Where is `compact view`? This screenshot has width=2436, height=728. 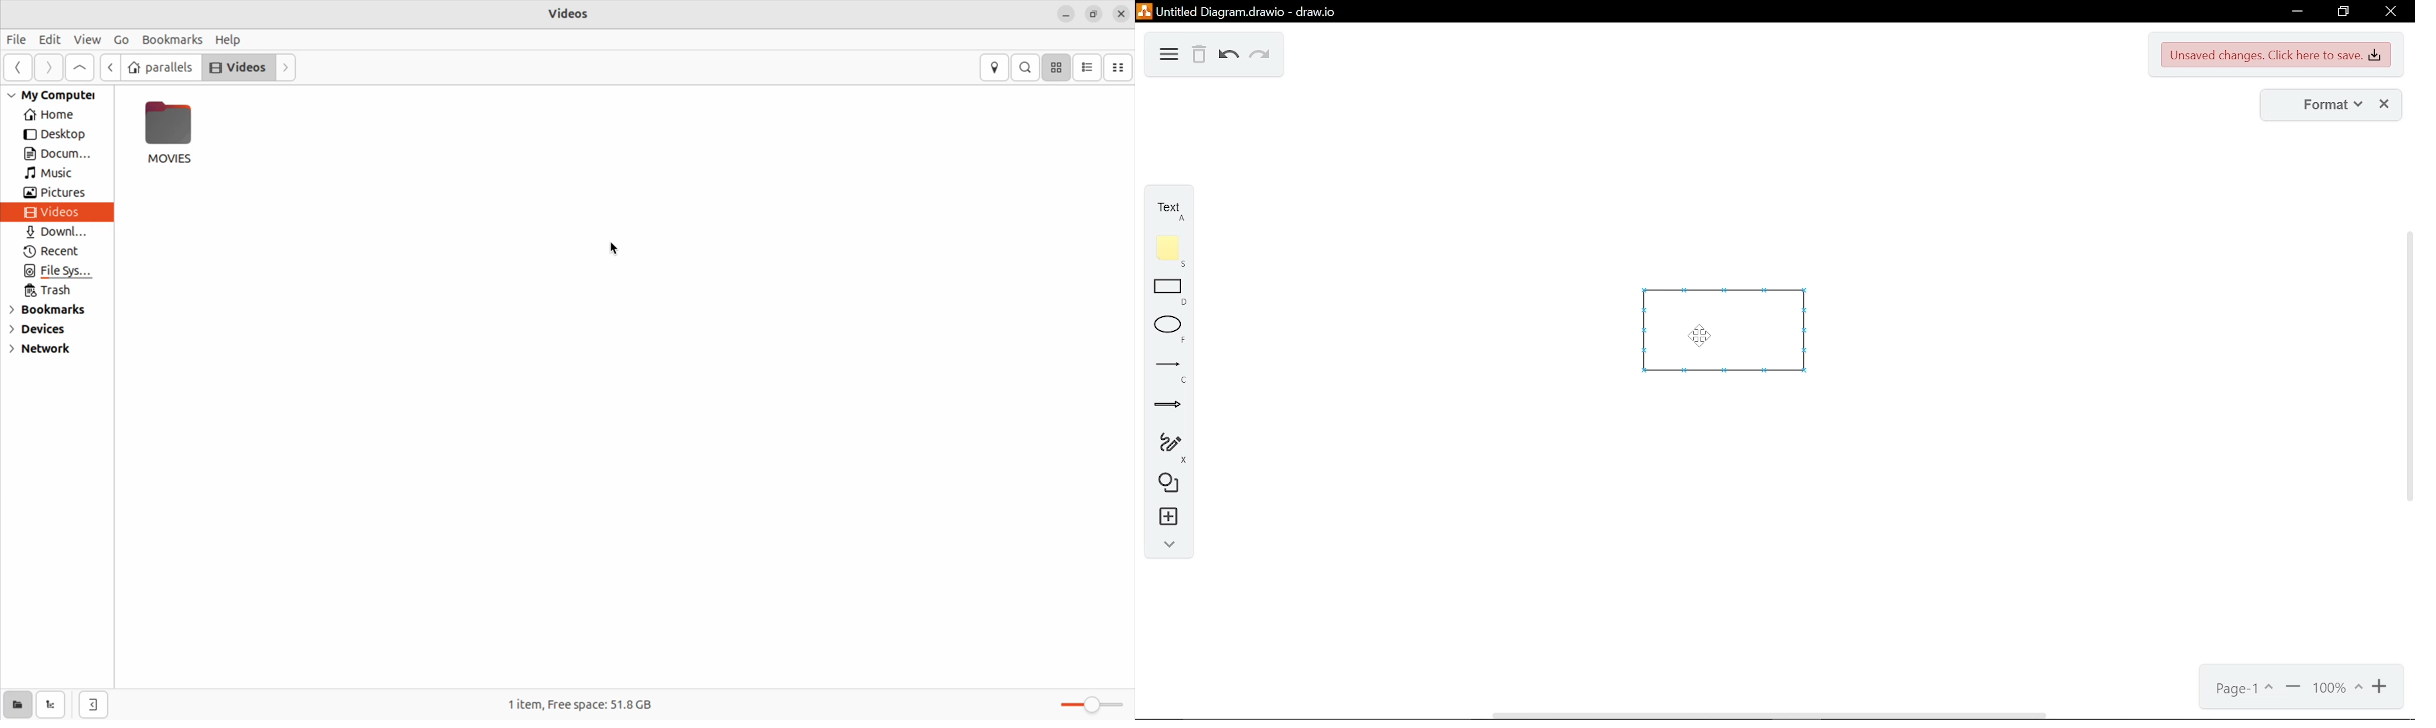 compact view is located at coordinates (1120, 66).